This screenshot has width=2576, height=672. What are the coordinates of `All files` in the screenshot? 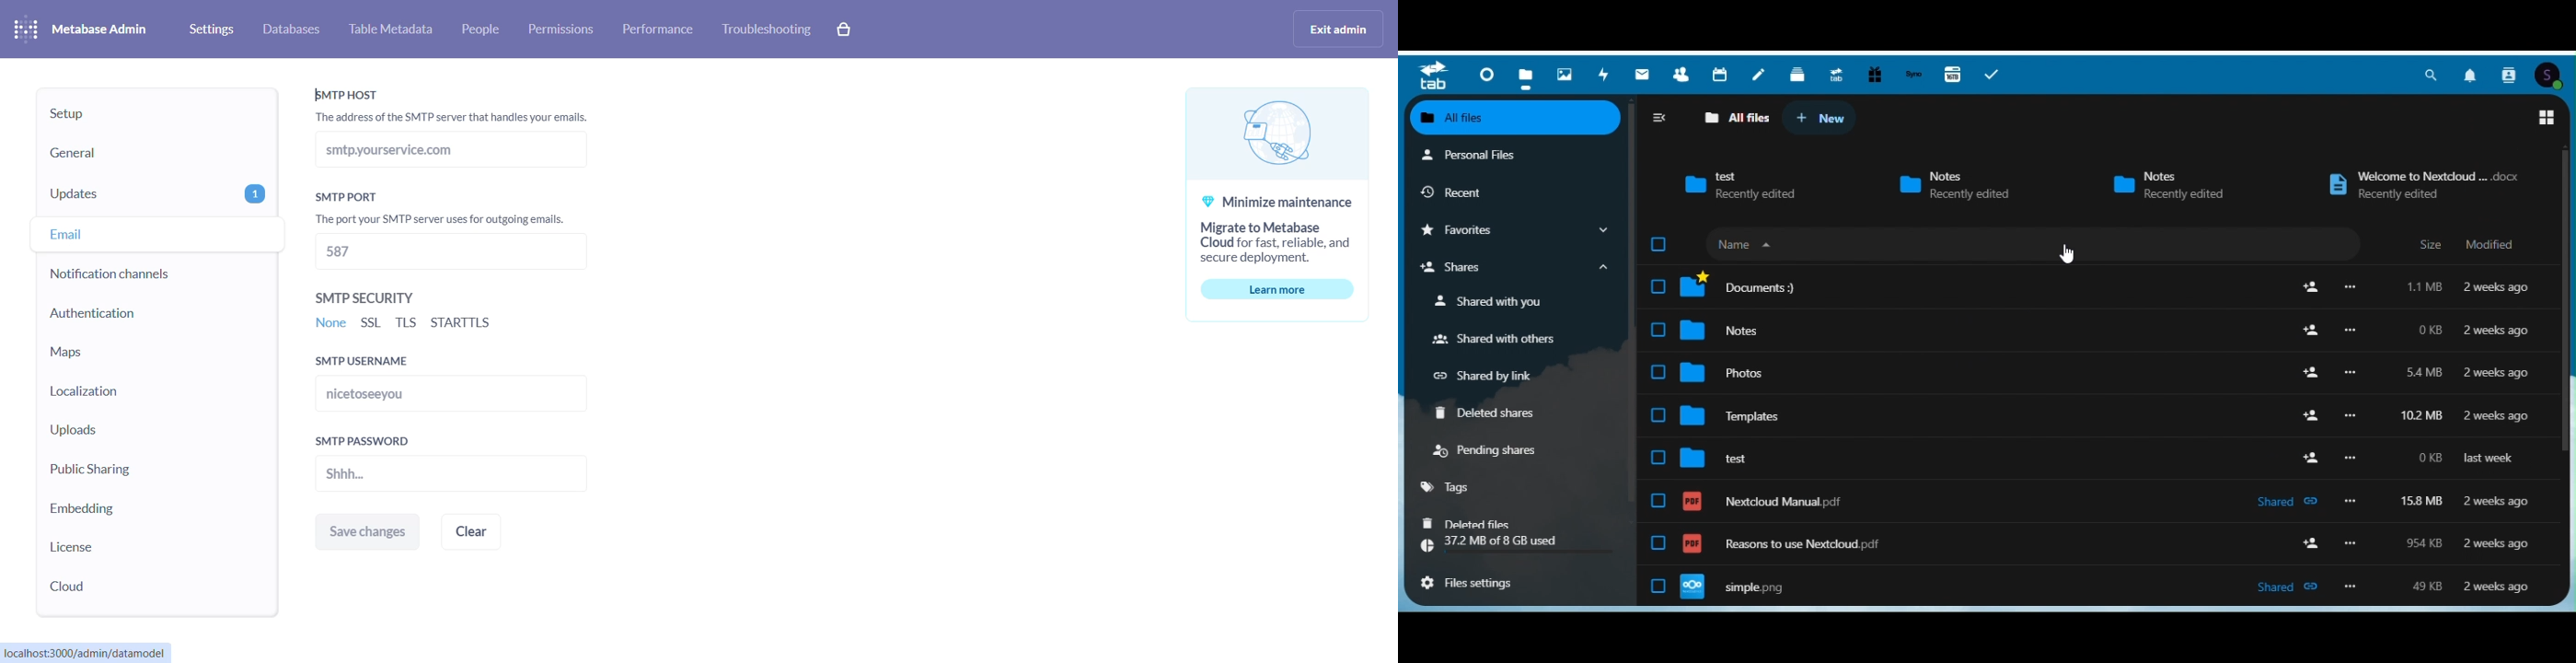 It's located at (1519, 118).